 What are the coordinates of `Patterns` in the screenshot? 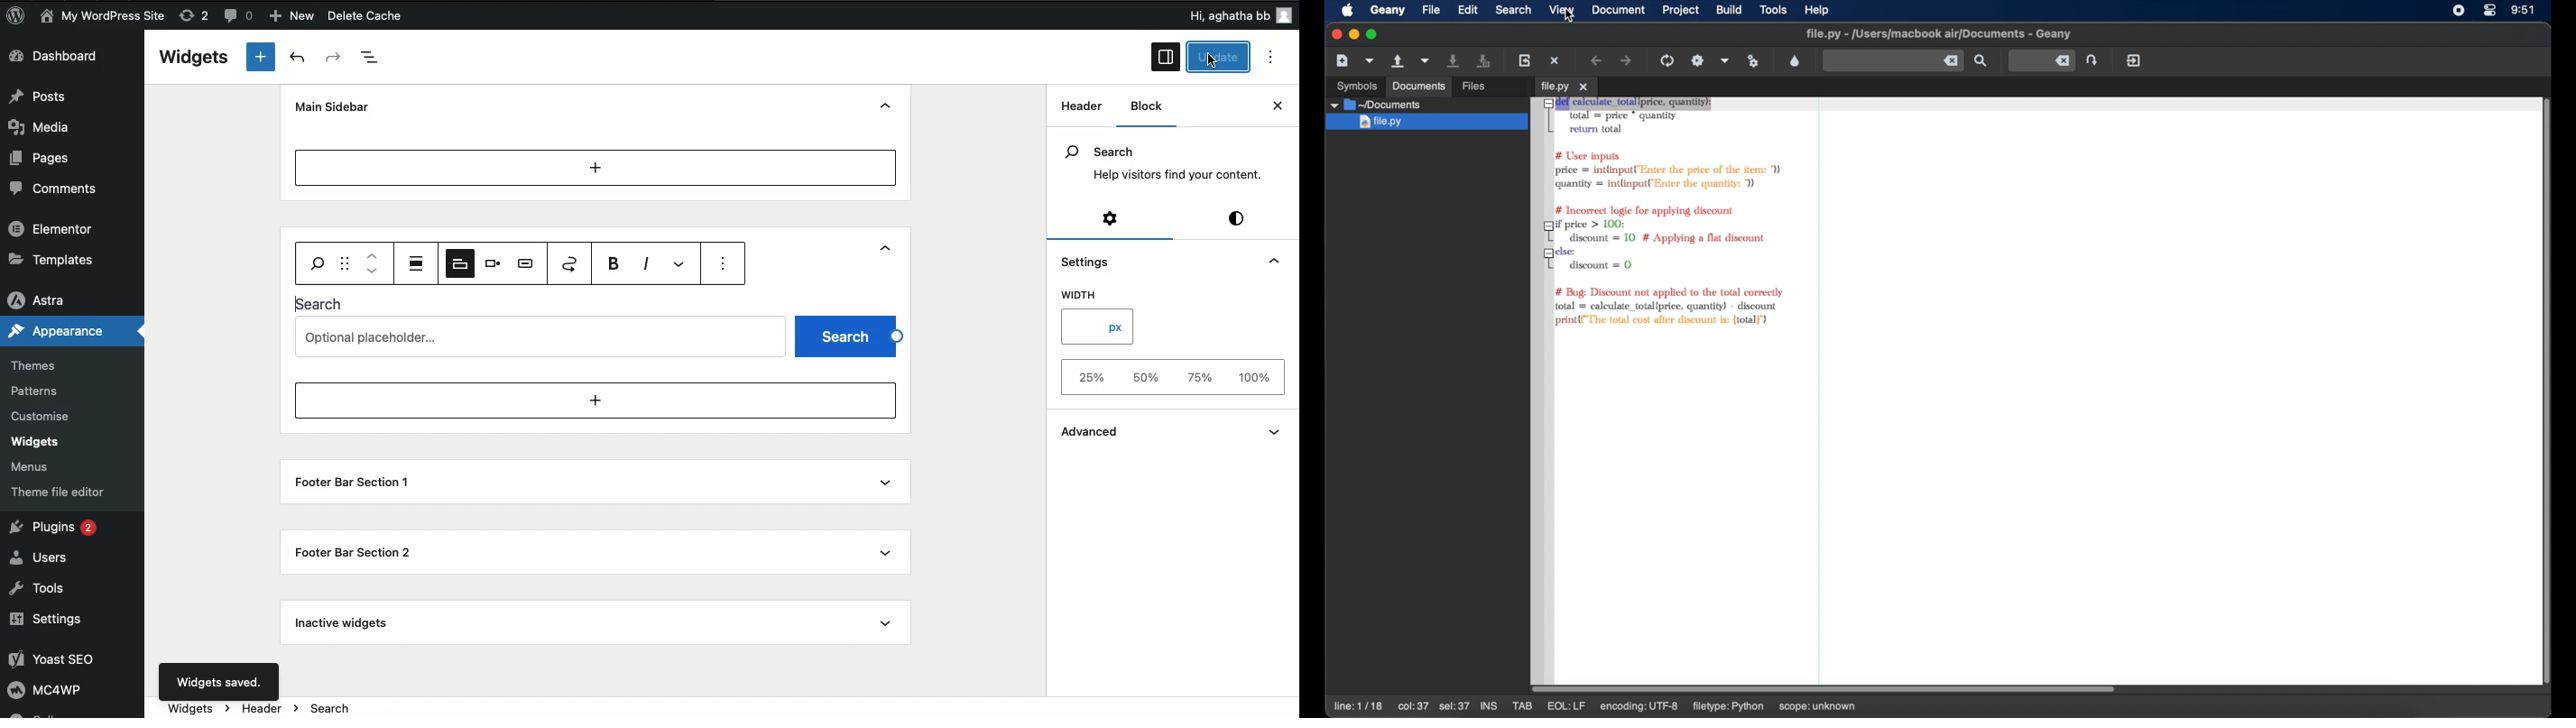 It's located at (40, 391).